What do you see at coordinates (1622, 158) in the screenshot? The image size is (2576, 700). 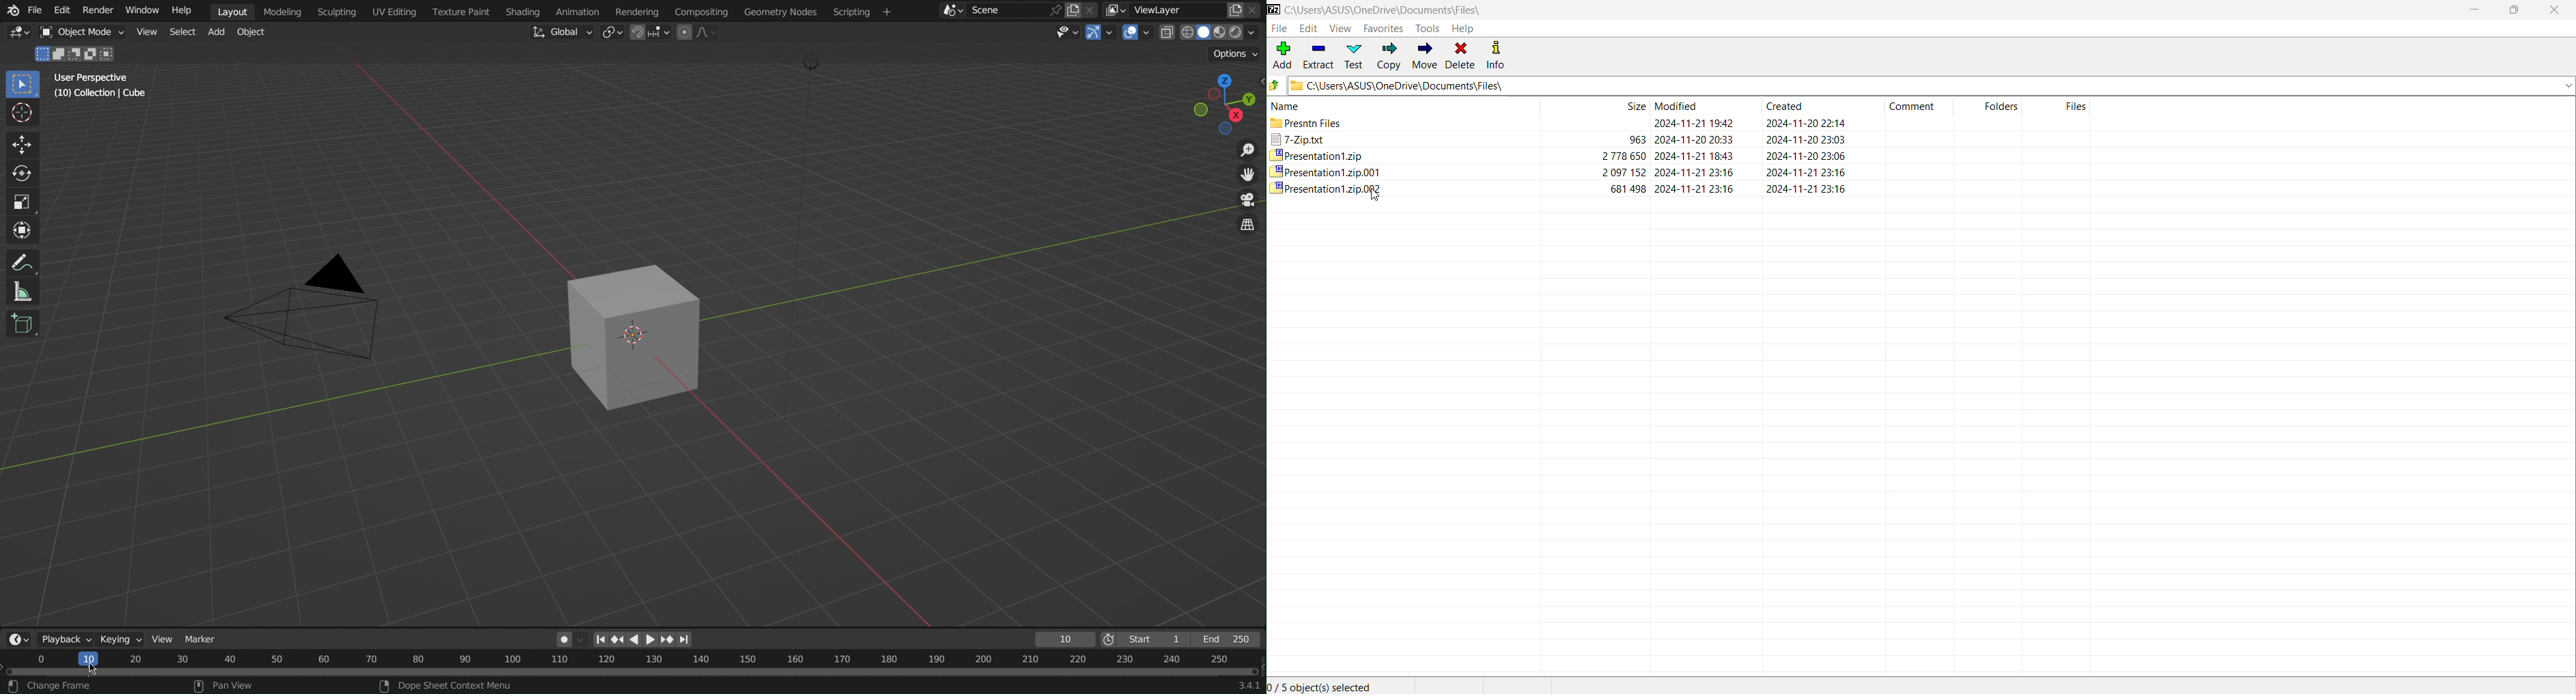 I see `2778650` at bounding box center [1622, 158].